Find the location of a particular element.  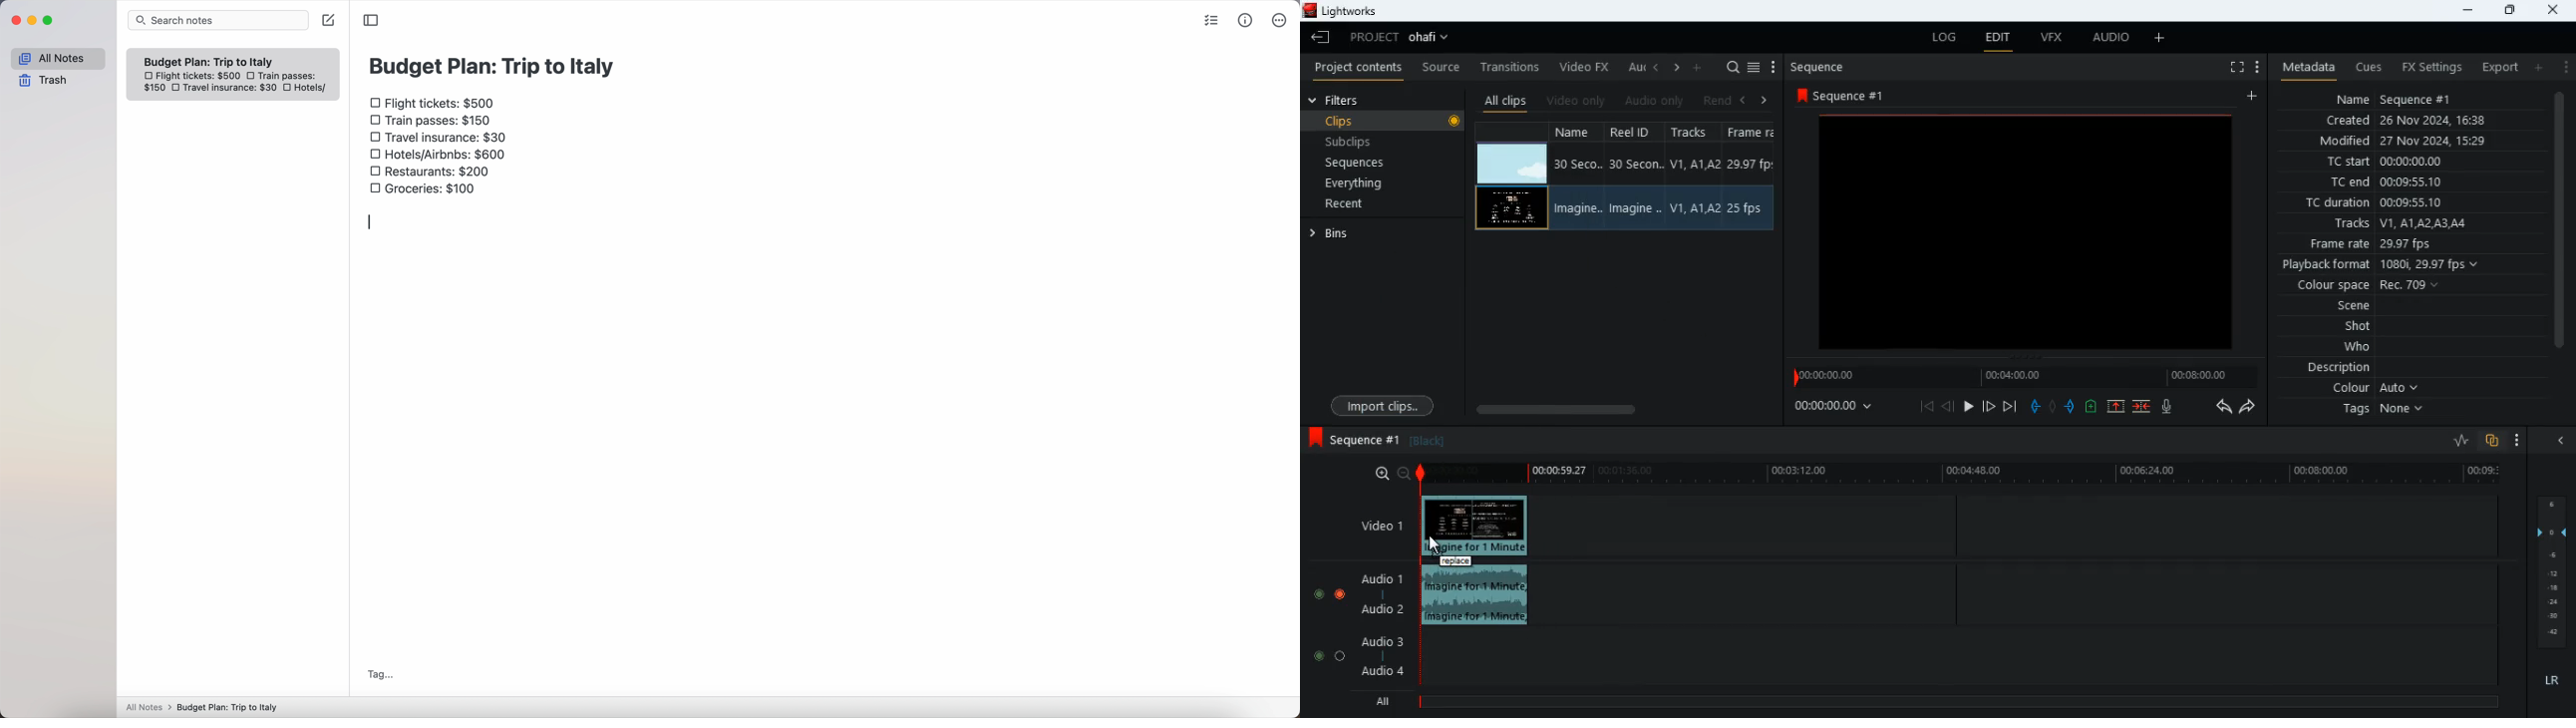

layers is located at coordinates (2555, 571).